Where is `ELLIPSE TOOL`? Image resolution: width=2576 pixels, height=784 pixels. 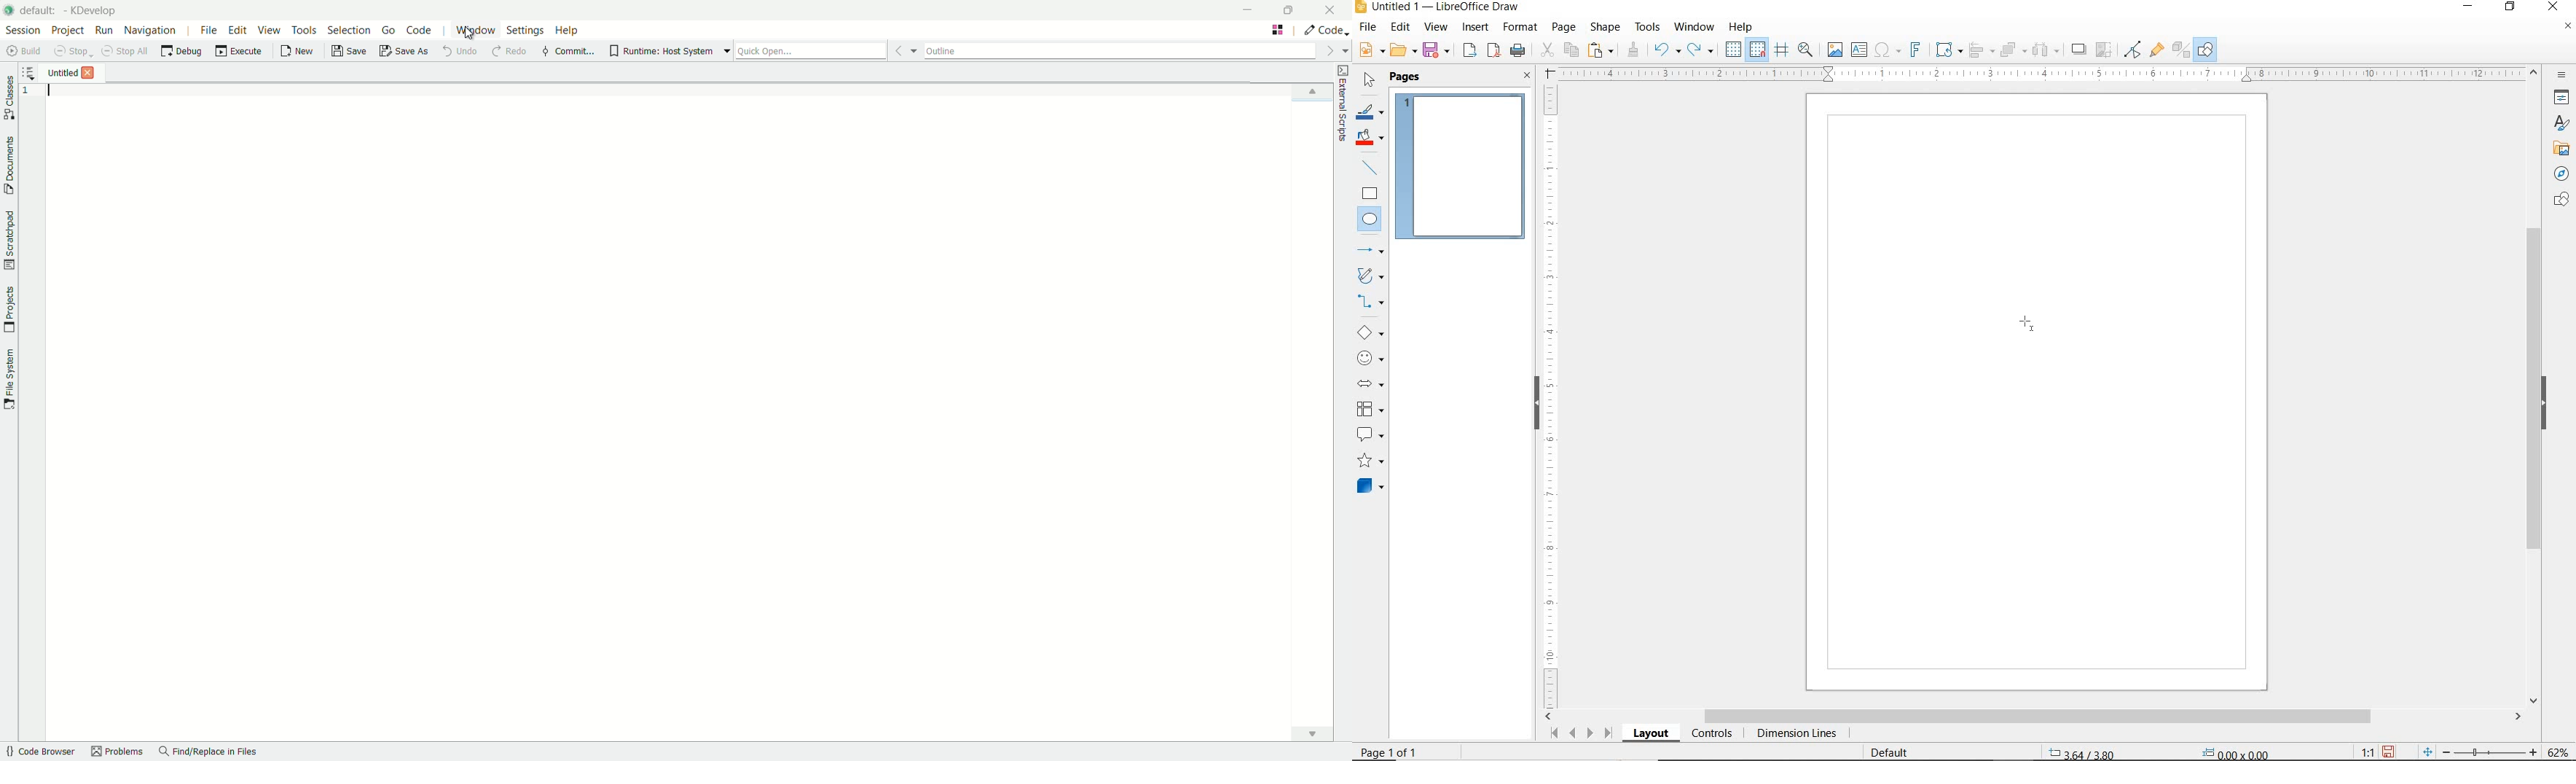 ELLIPSE TOOL is located at coordinates (2027, 323).